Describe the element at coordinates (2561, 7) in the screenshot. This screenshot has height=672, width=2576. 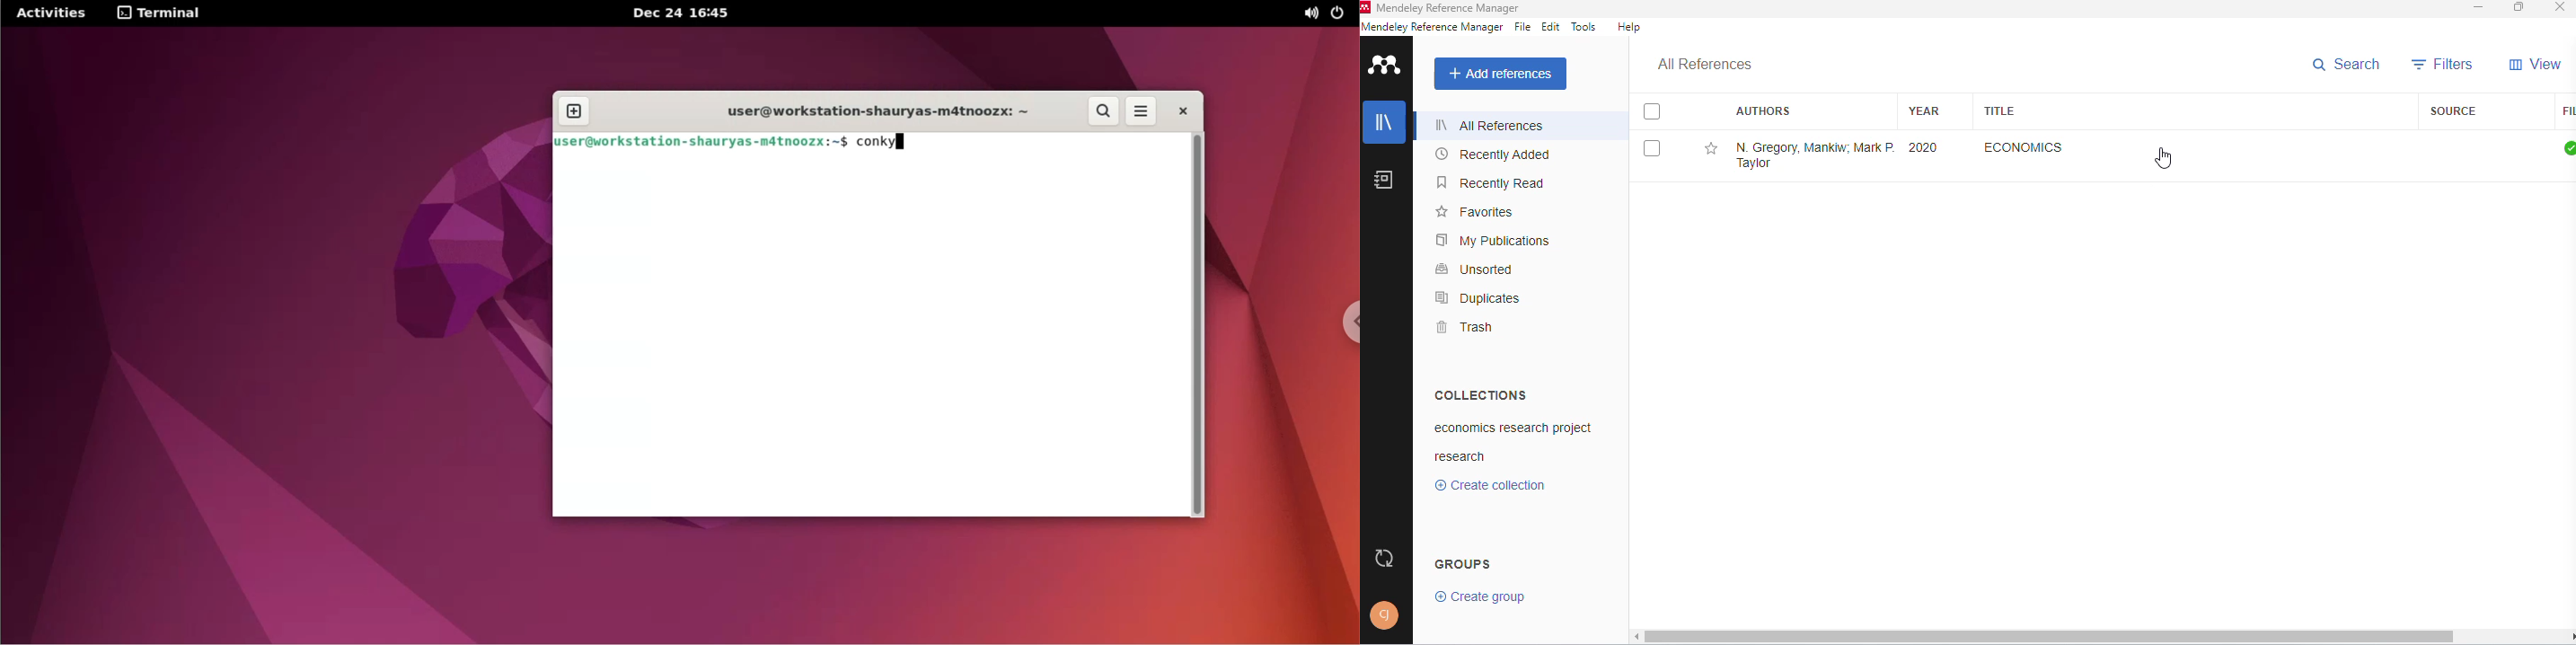
I see `close` at that location.